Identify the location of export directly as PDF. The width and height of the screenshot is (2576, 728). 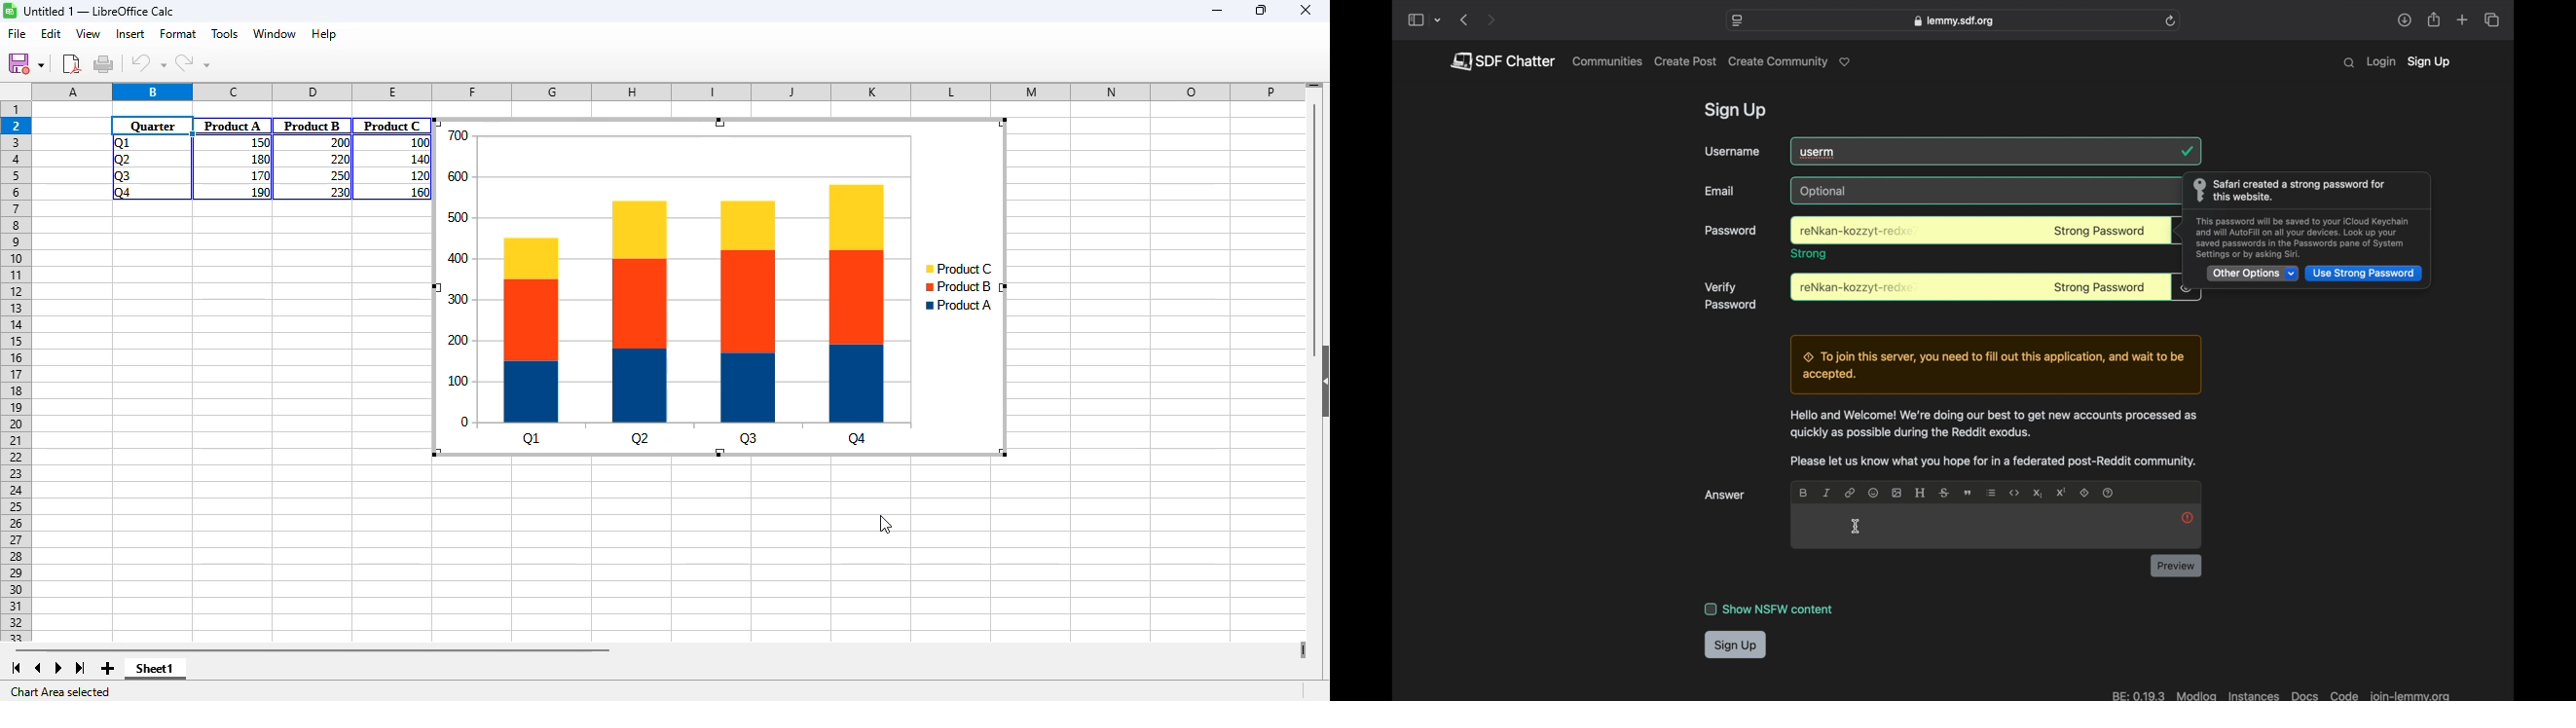
(71, 63).